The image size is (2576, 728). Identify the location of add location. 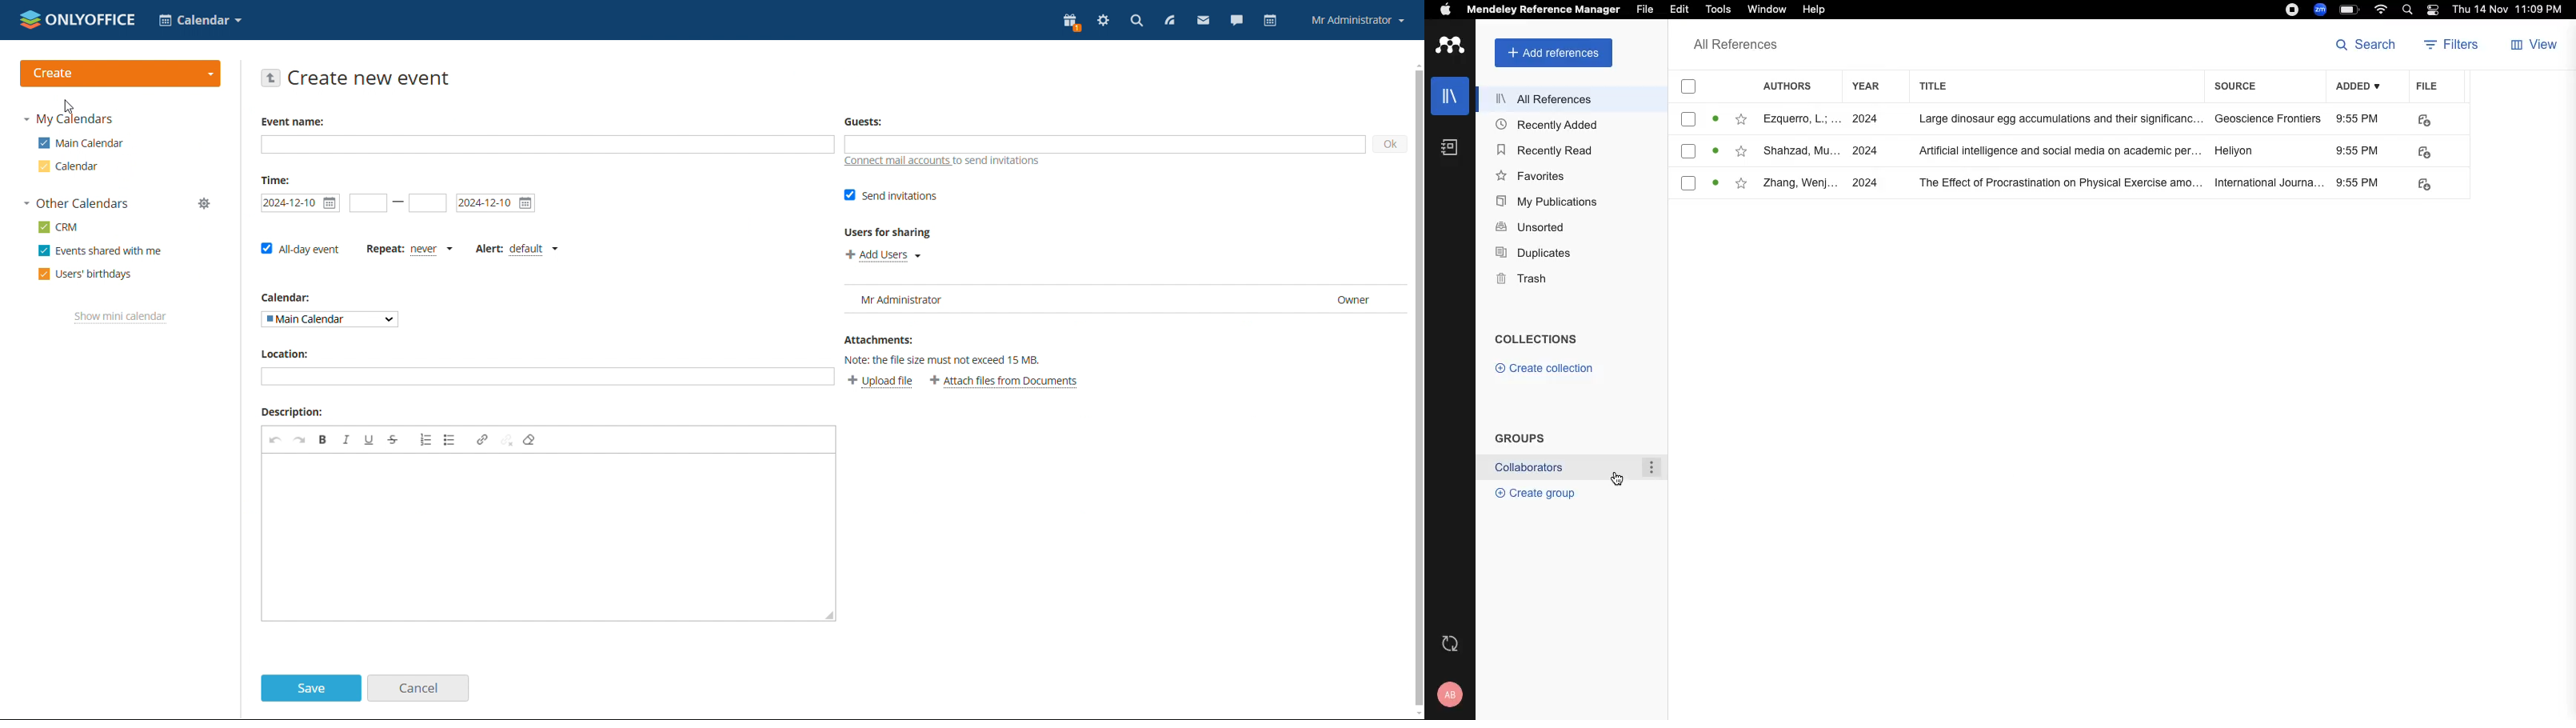
(538, 378).